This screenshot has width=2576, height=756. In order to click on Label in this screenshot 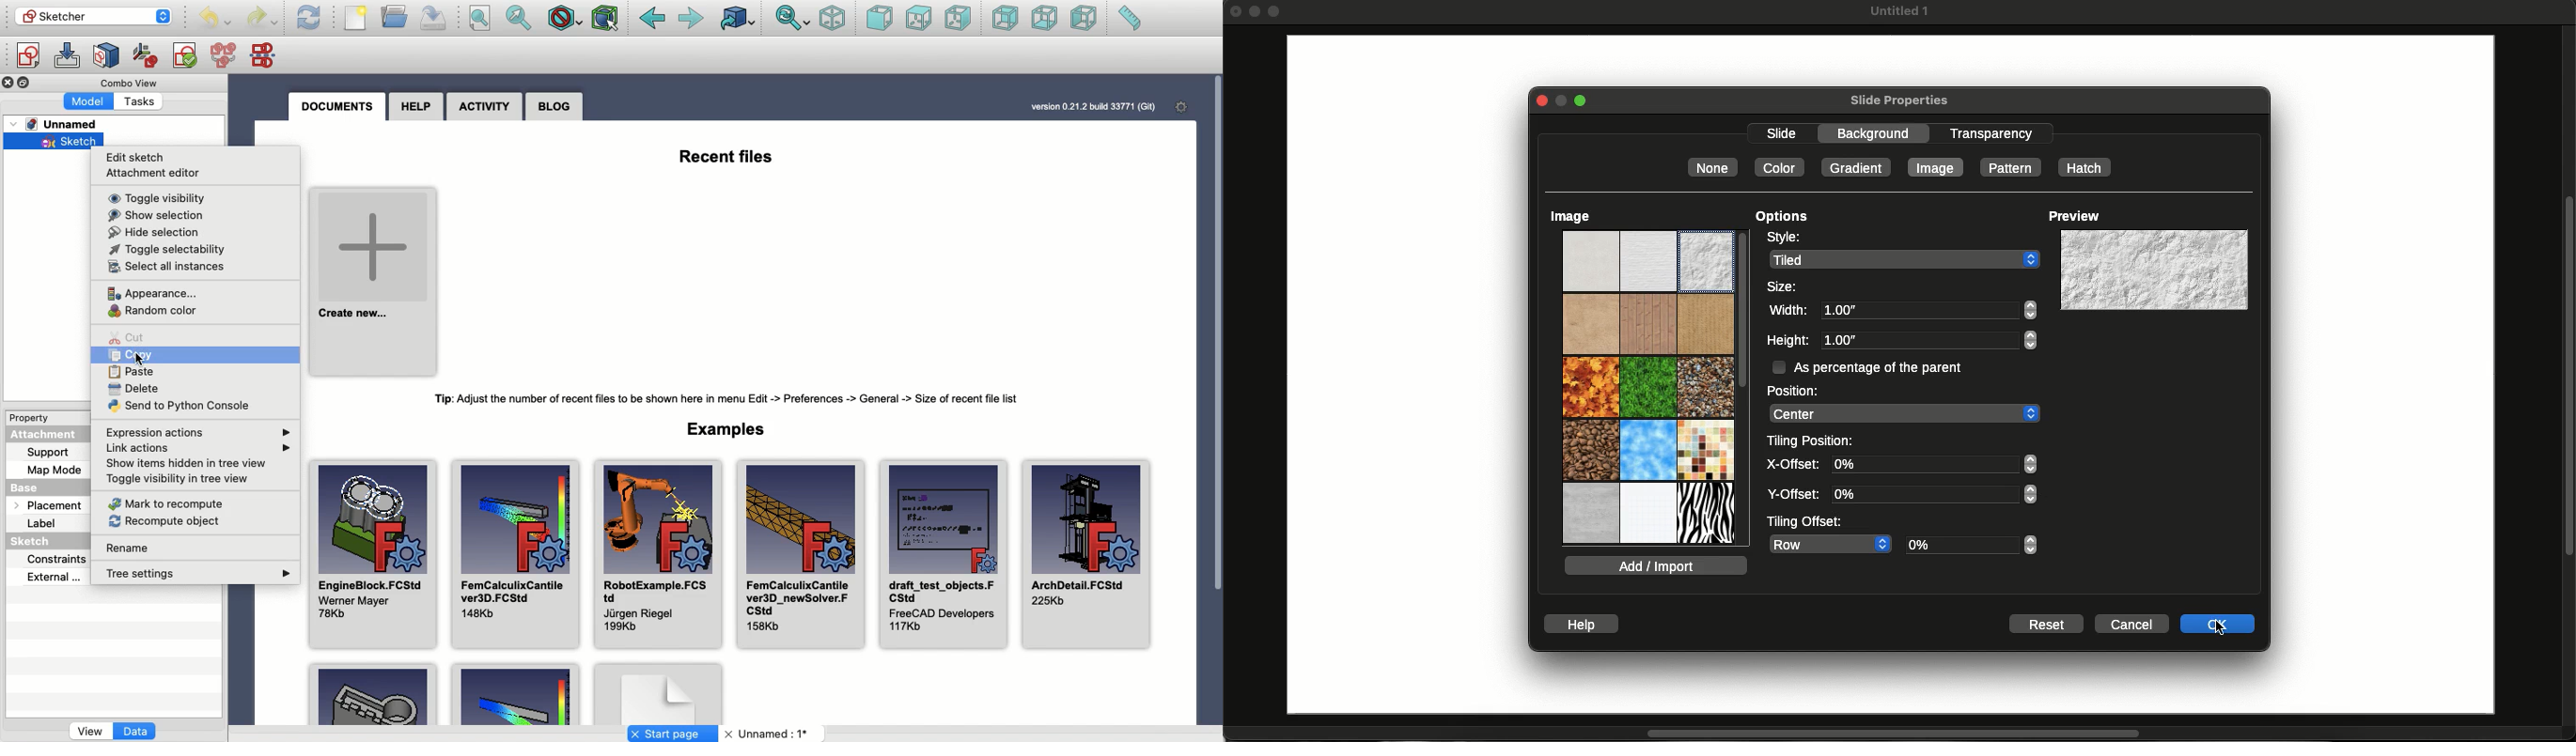, I will do `click(44, 524)`.